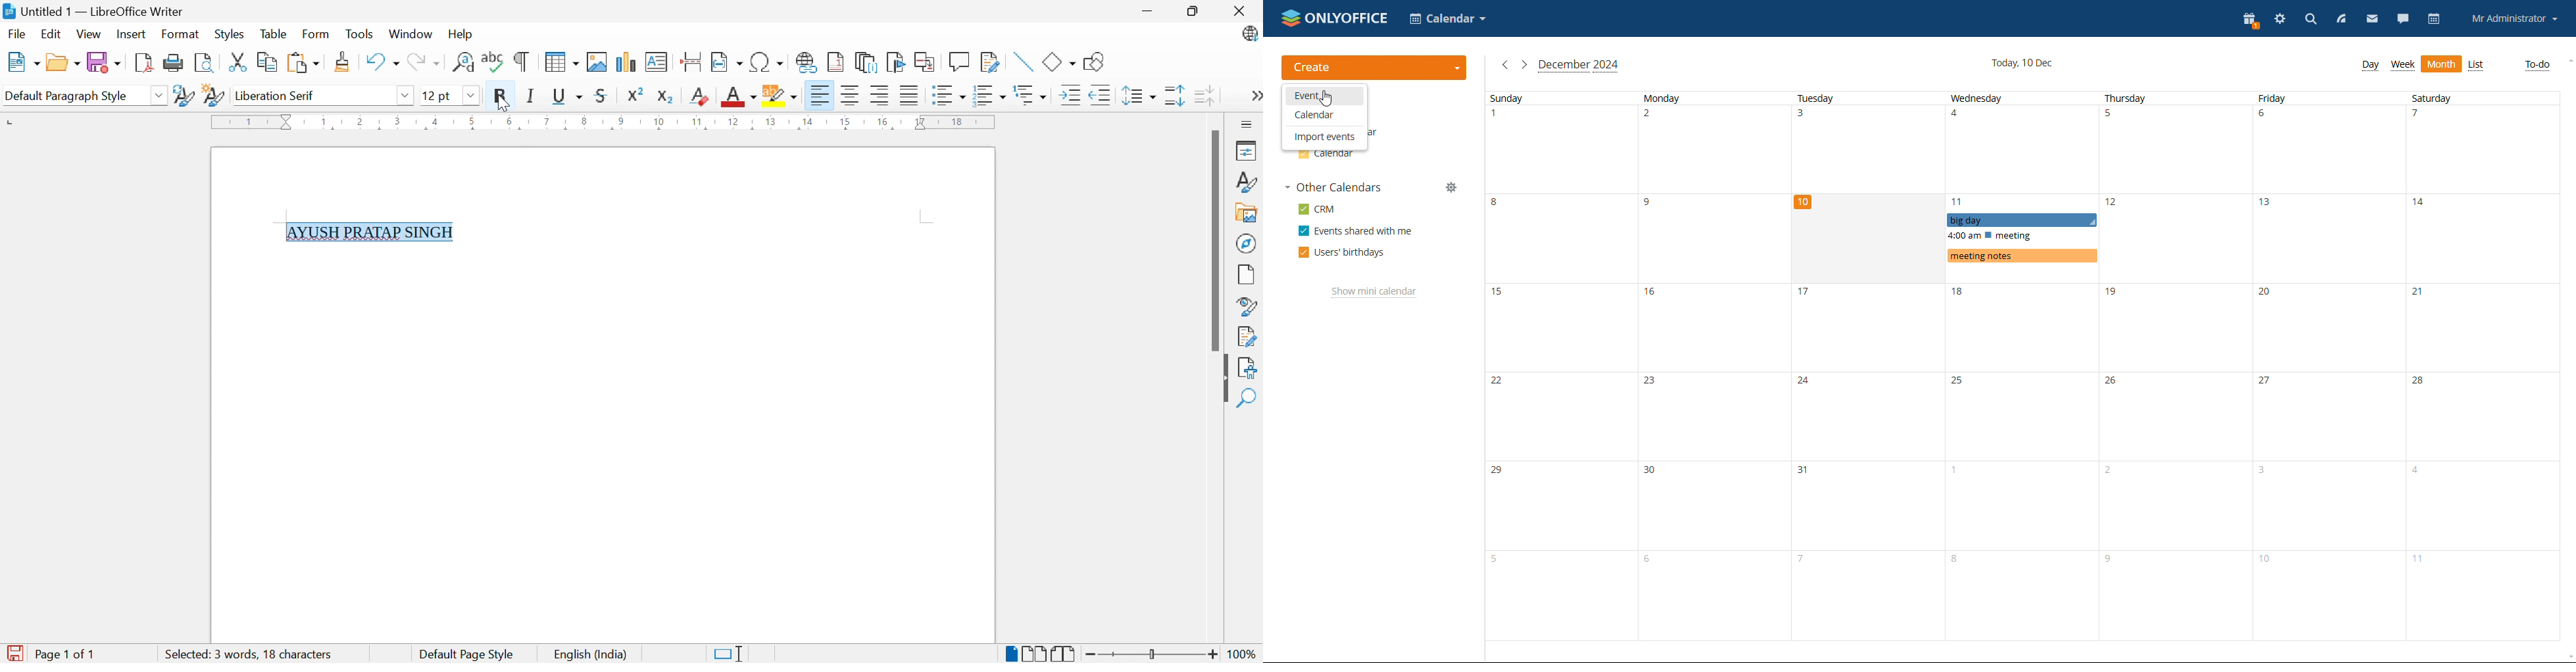 Image resolution: width=2576 pixels, height=672 pixels. What do you see at coordinates (22, 62) in the screenshot?
I see `New` at bounding box center [22, 62].